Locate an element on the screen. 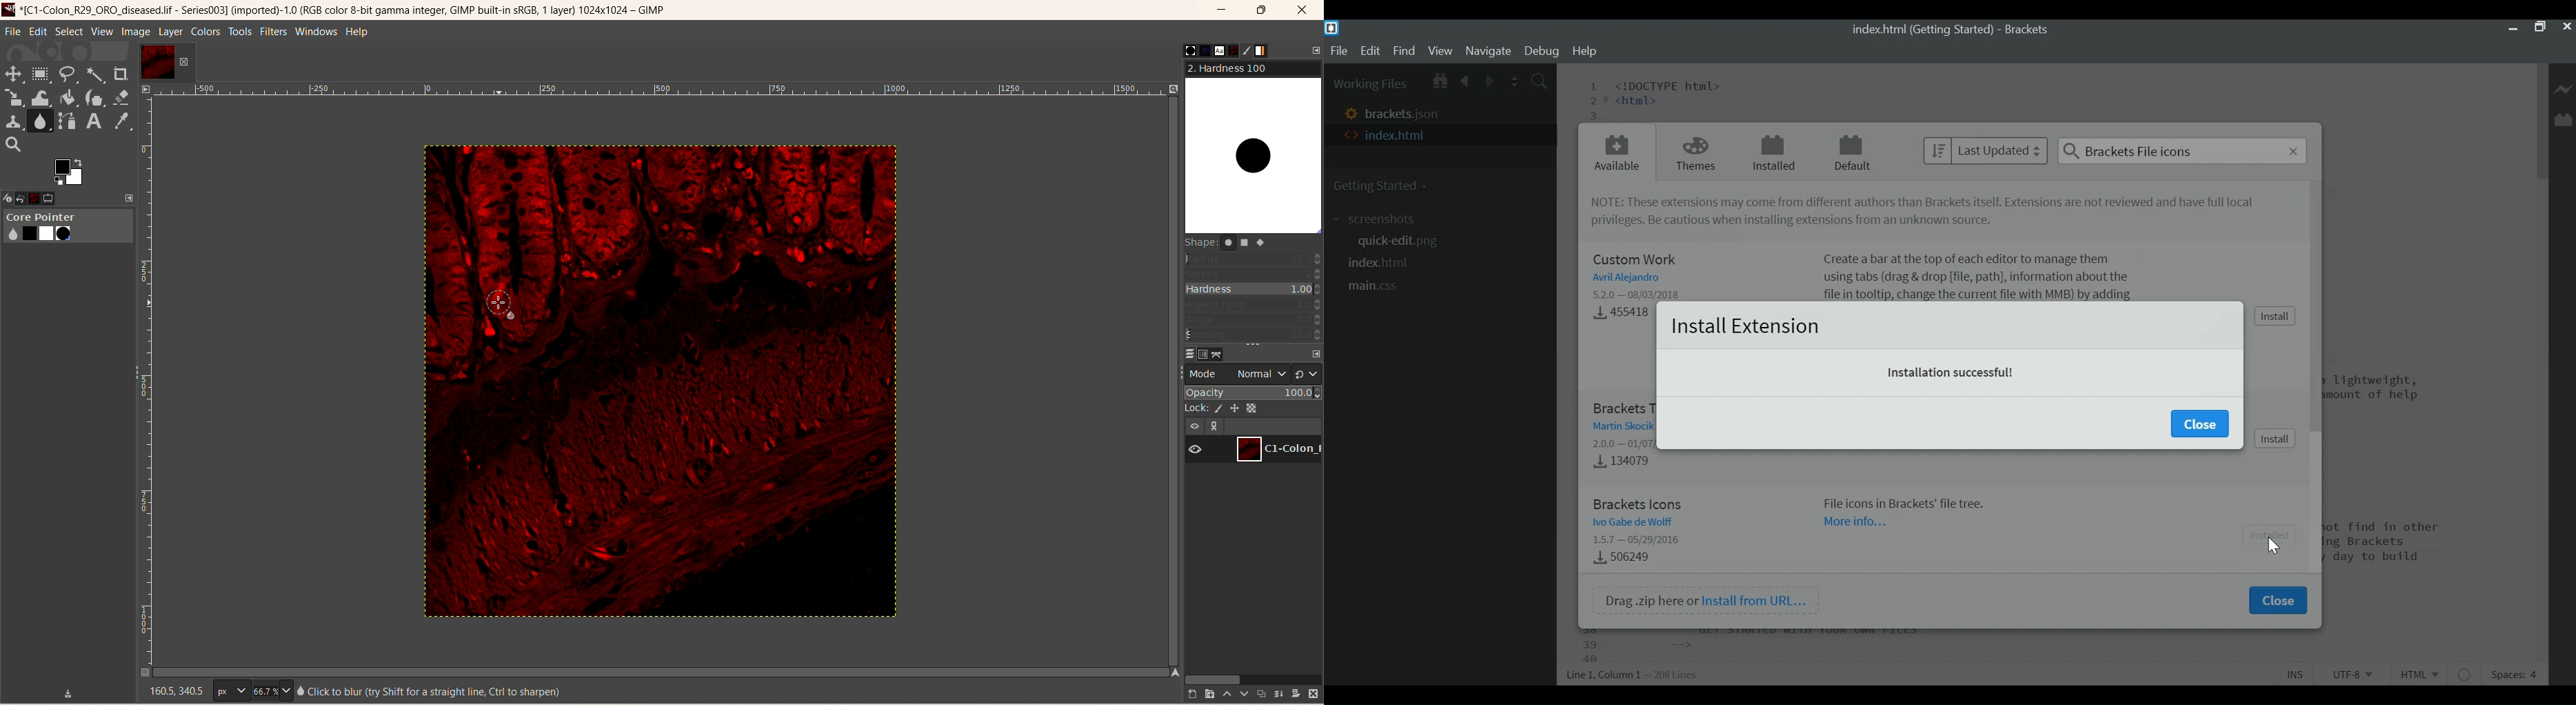 The image size is (2576, 728). Manage Extension is located at coordinates (2563, 119).